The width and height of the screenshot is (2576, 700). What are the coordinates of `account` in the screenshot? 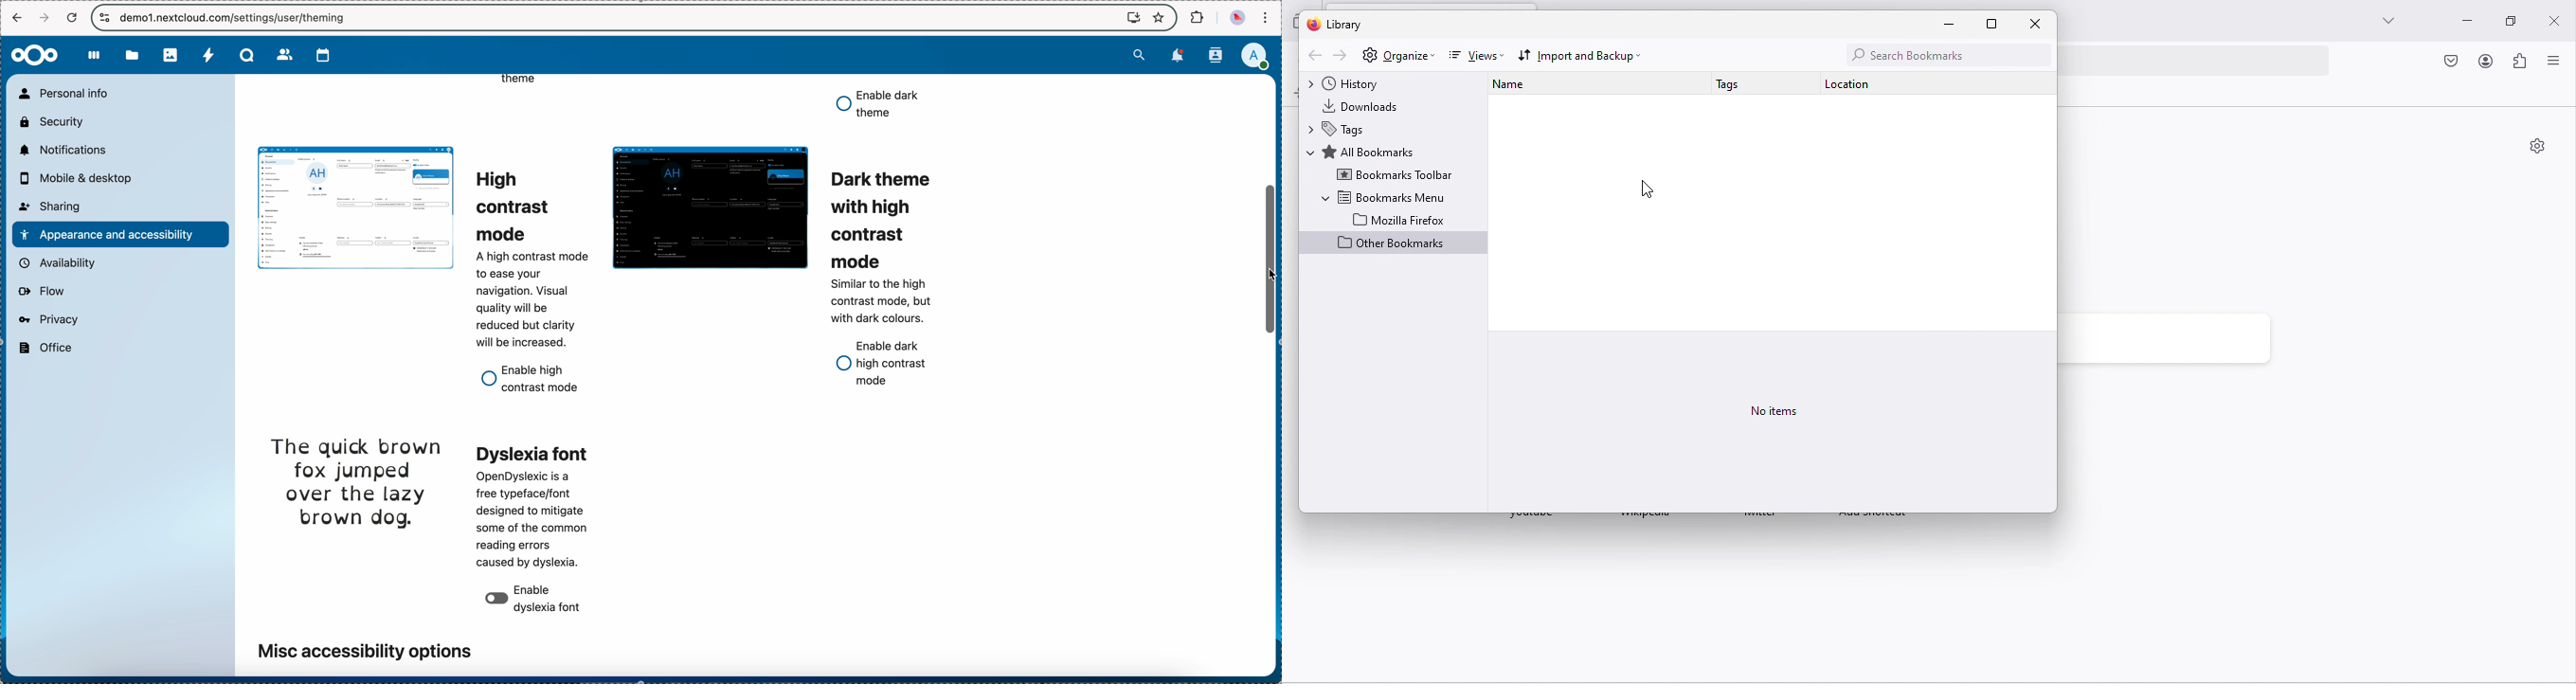 It's located at (2487, 61).